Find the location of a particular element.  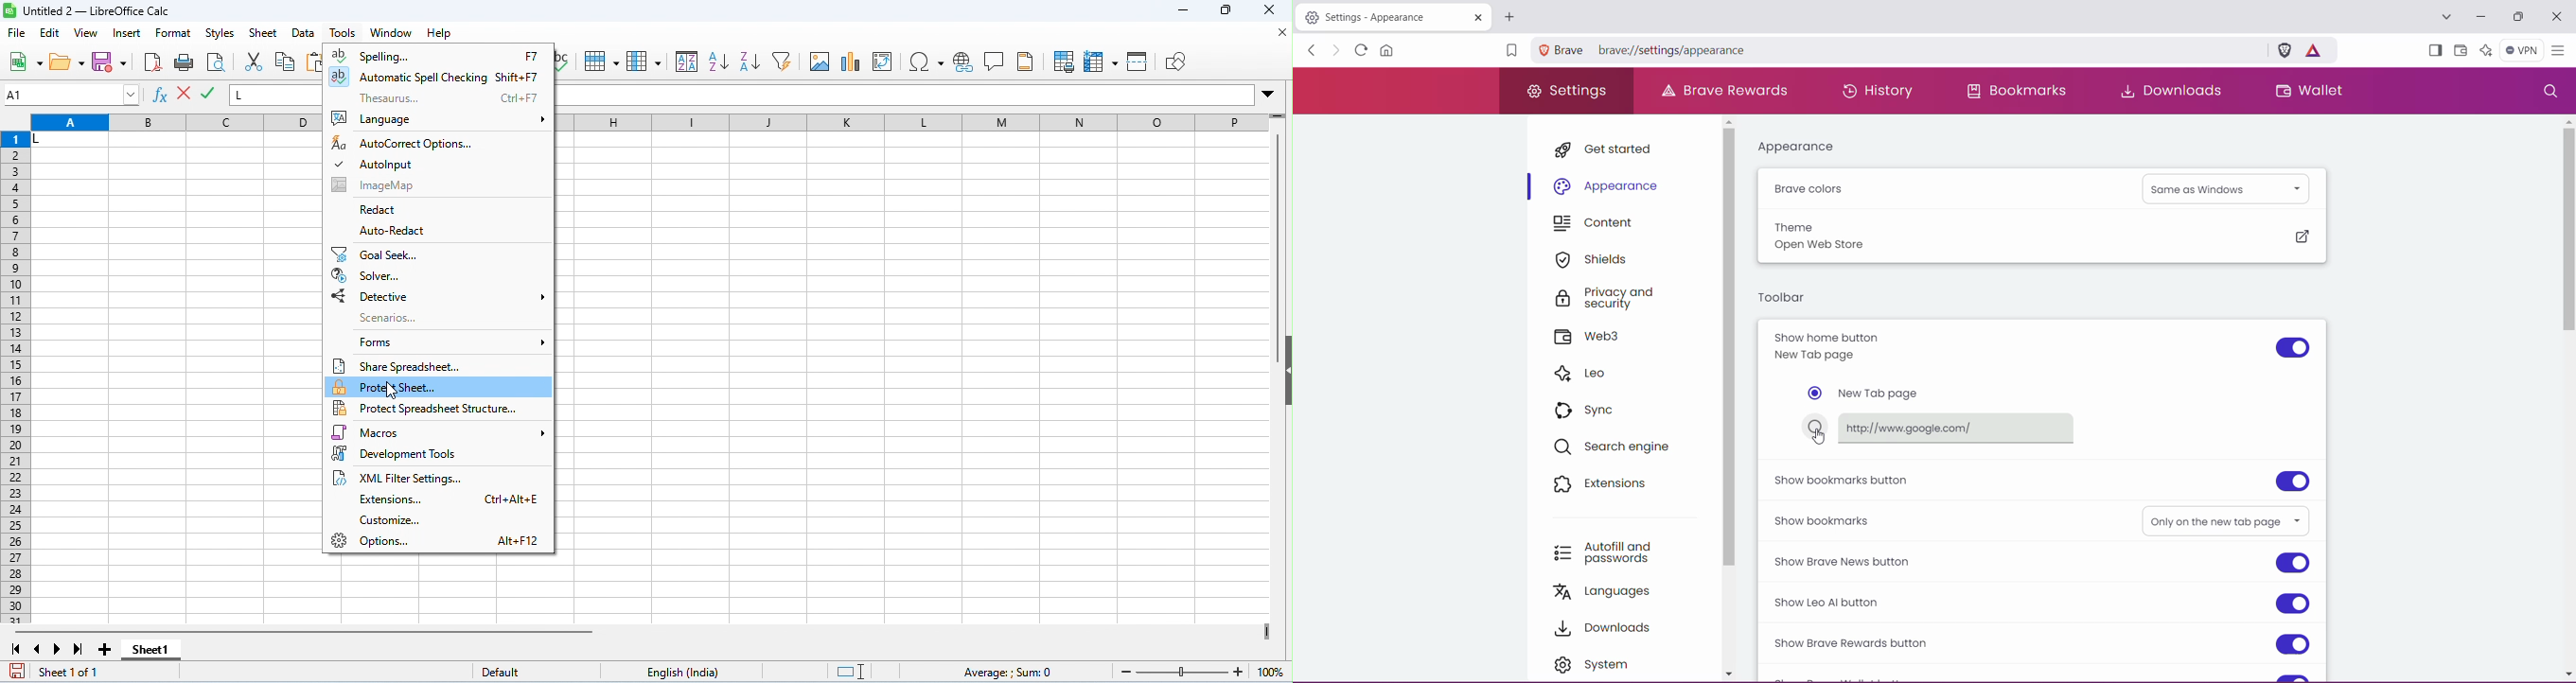

zoom is located at coordinates (1198, 670).